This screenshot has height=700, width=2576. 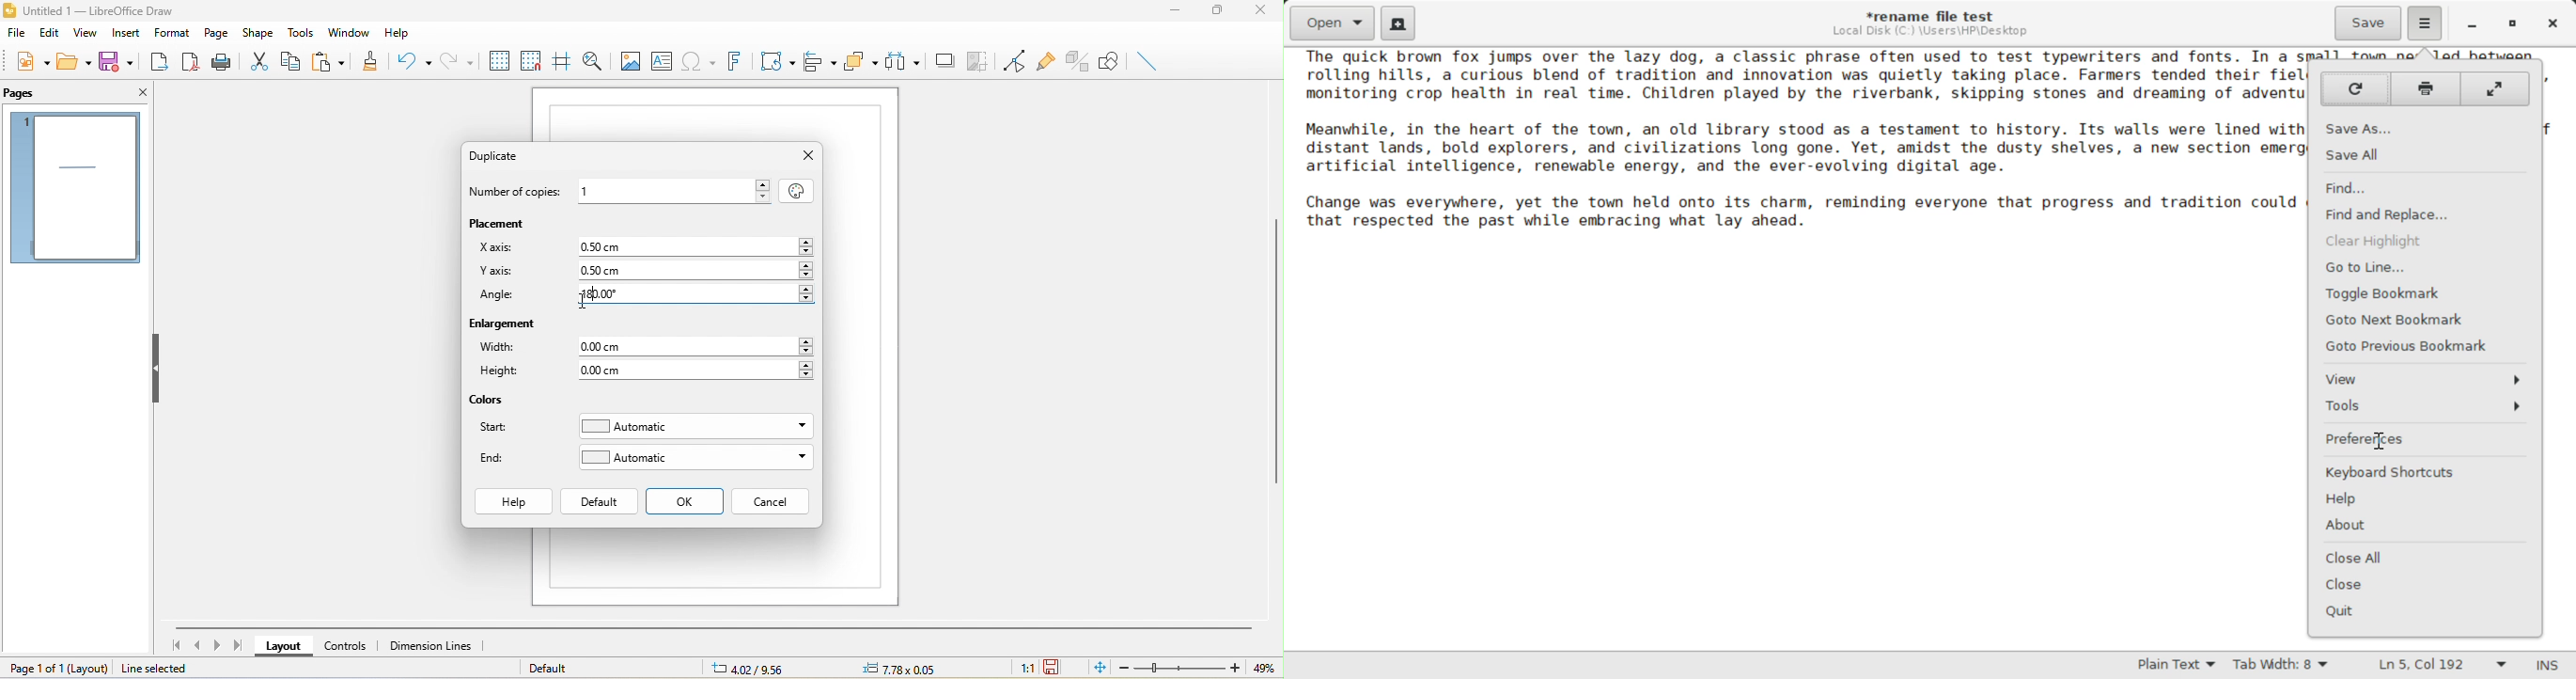 What do you see at coordinates (1264, 12) in the screenshot?
I see `close` at bounding box center [1264, 12].